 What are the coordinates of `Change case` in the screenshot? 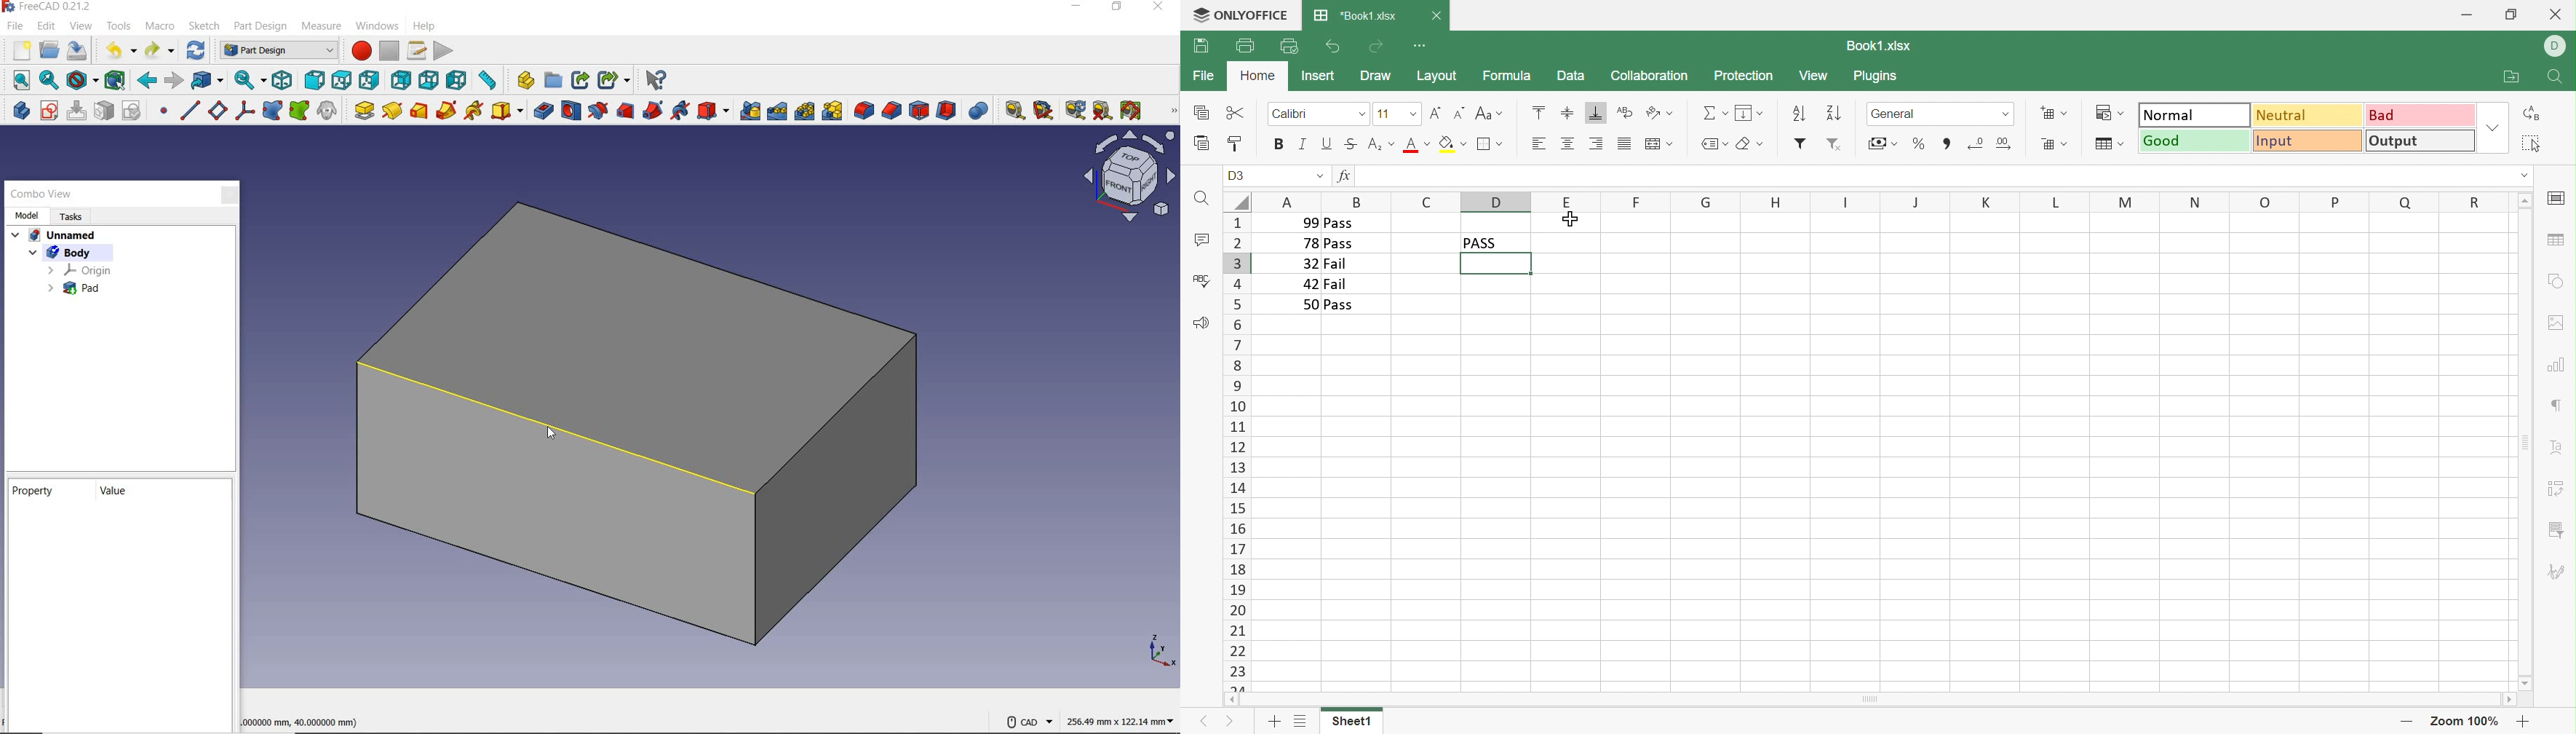 It's located at (1488, 115).